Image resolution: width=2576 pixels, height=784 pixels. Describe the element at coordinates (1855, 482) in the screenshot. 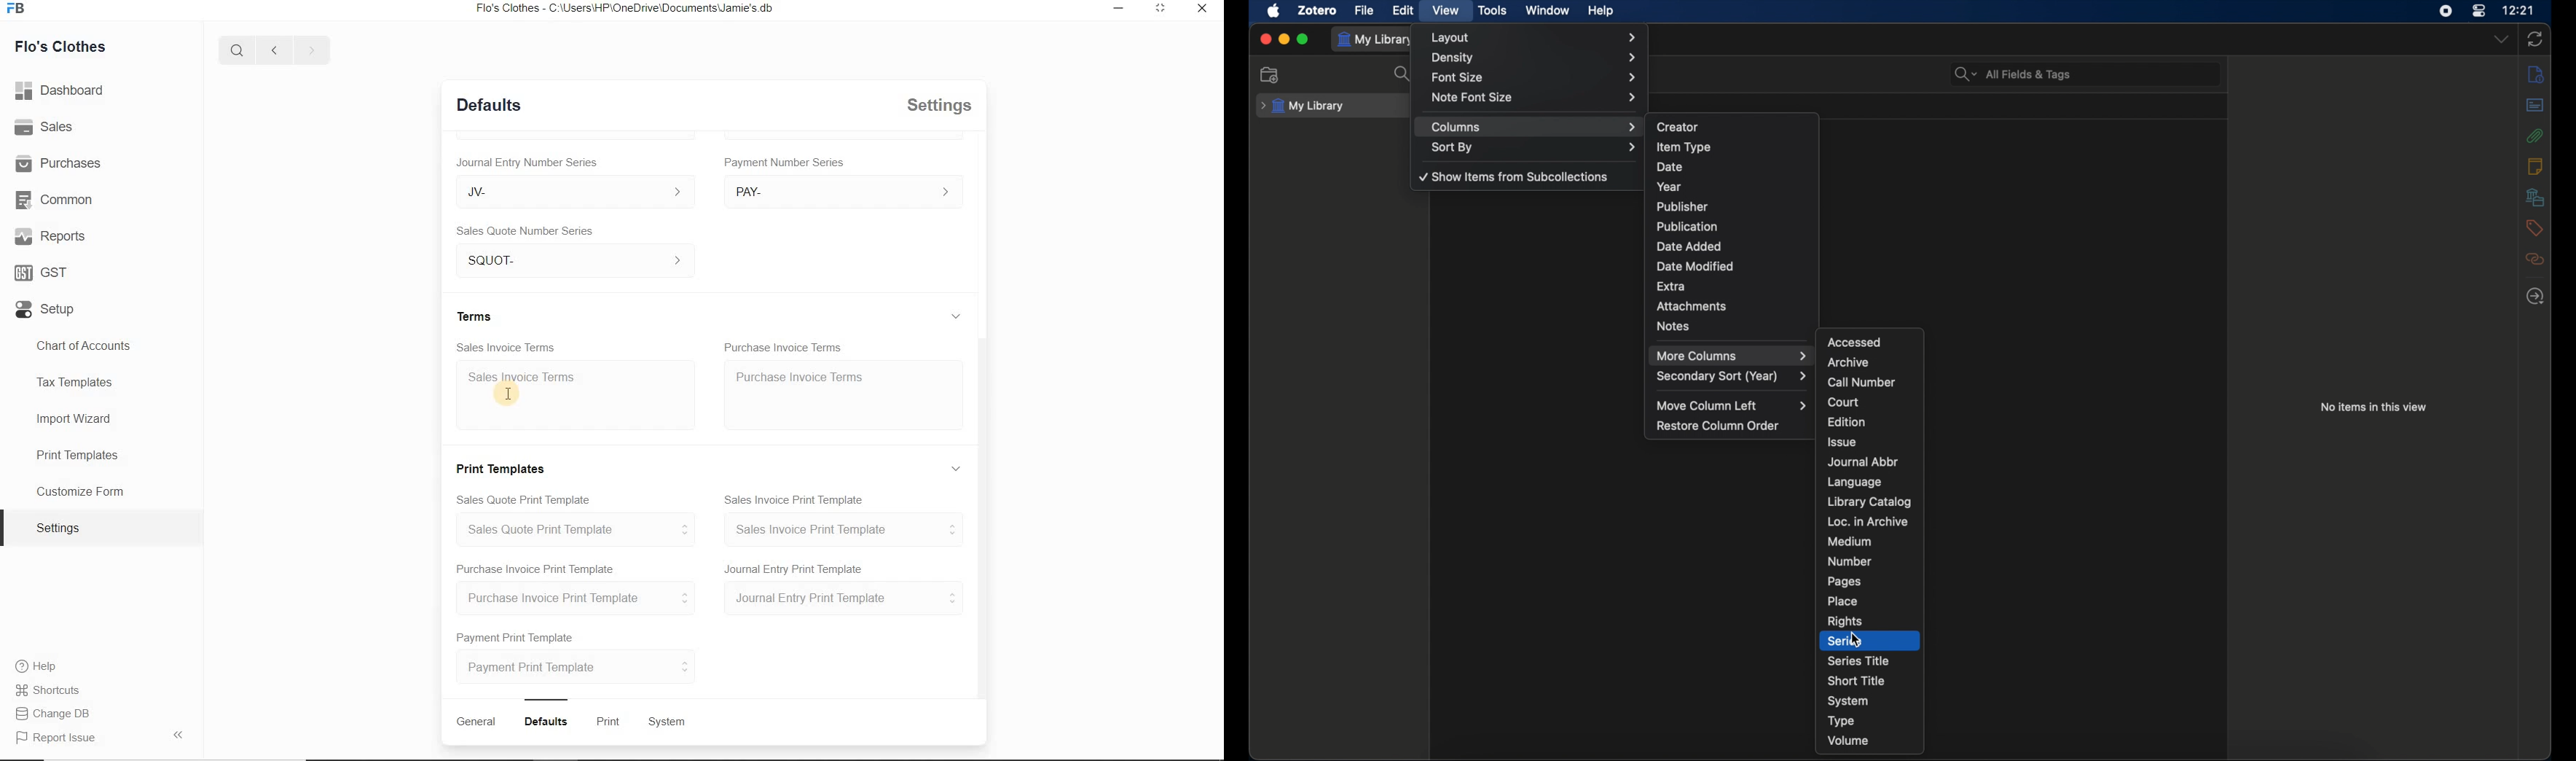

I see `language` at that location.